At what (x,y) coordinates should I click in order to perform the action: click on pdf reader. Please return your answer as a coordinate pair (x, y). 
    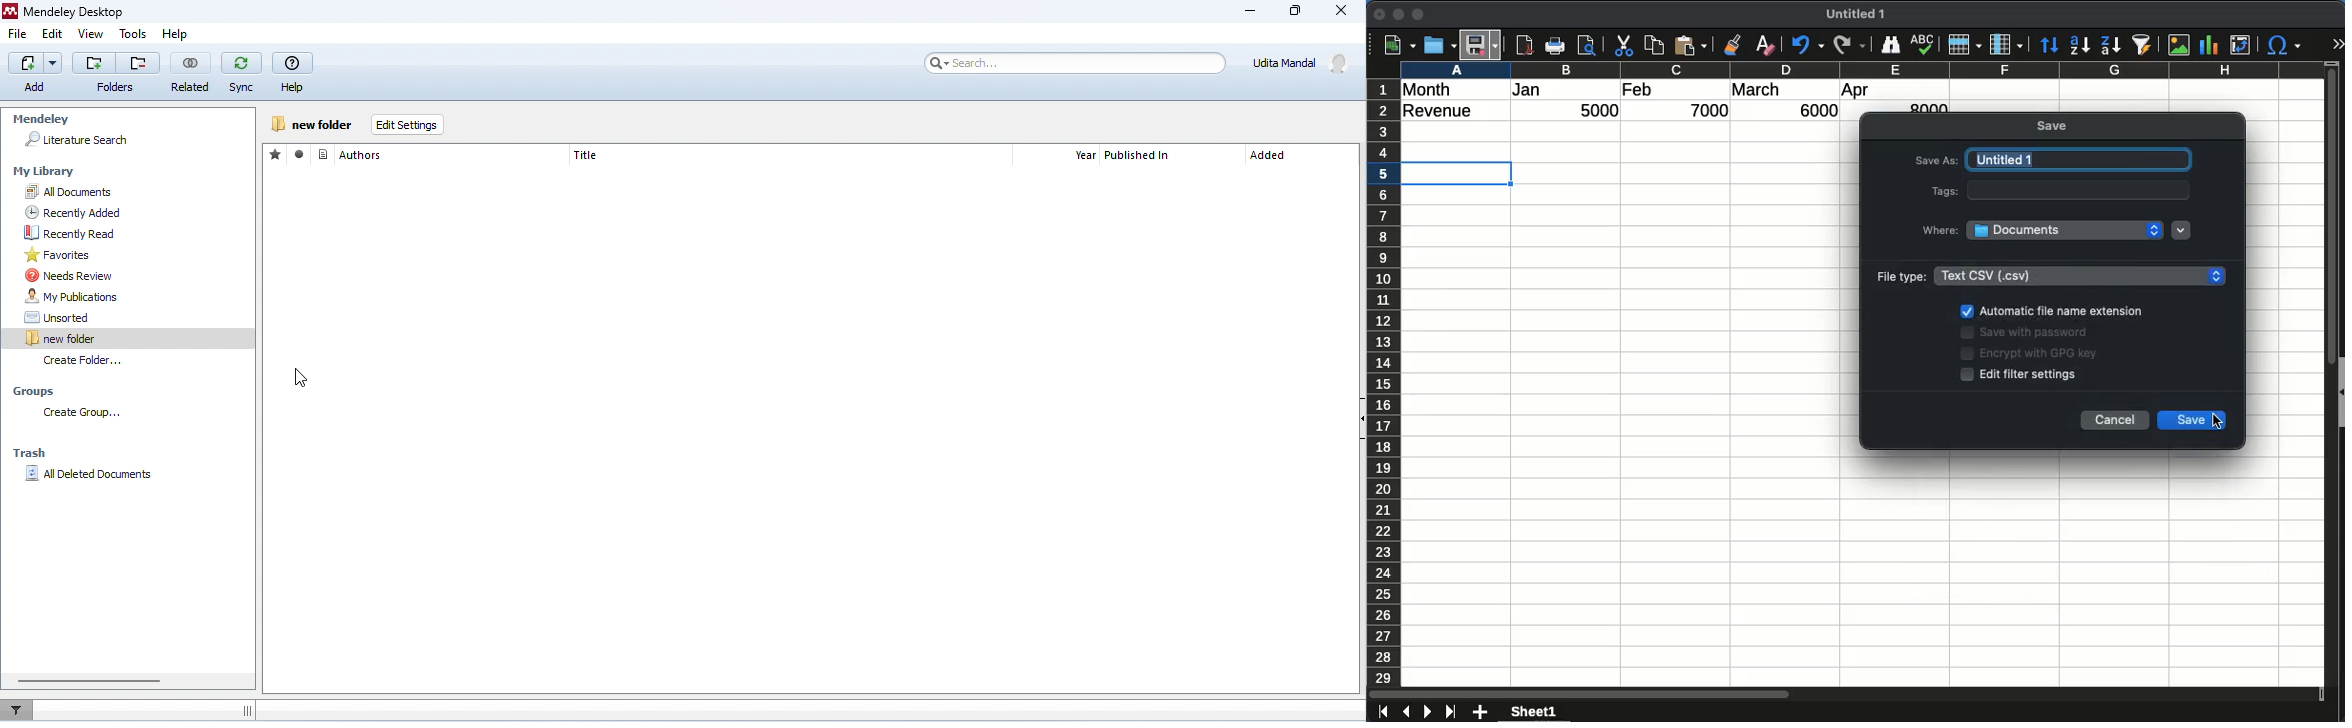
    Looking at the image, I should click on (1525, 46).